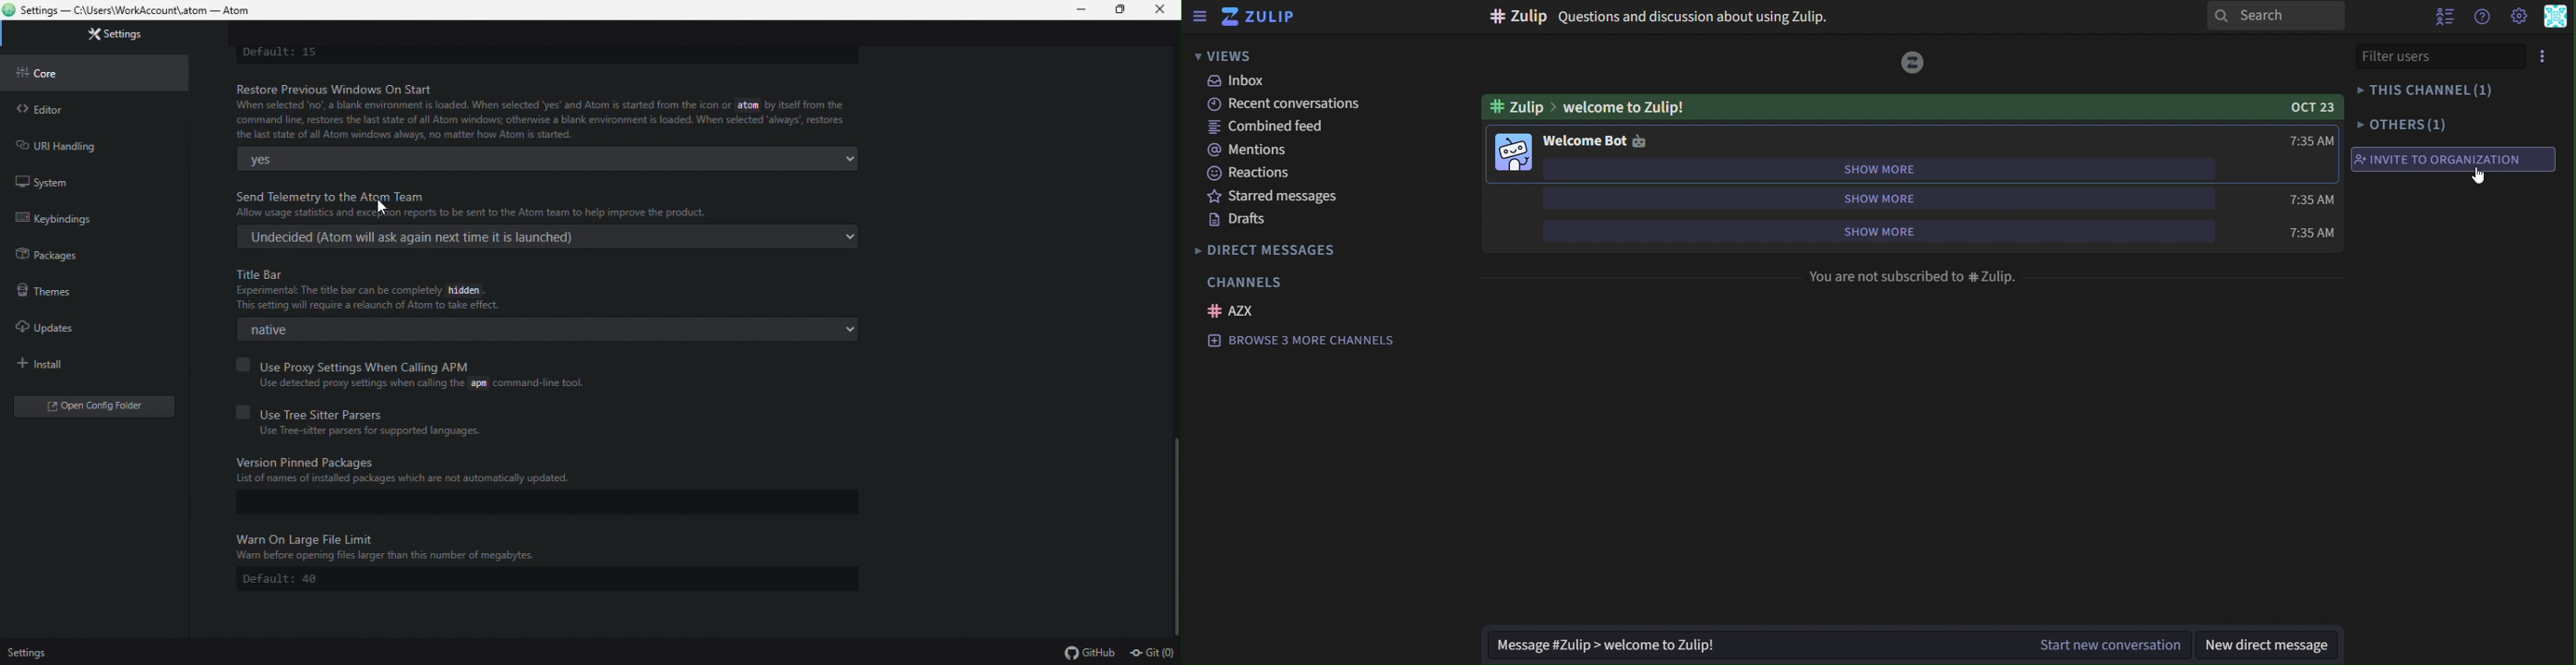 This screenshot has width=2576, height=672. What do you see at coordinates (549, 238) in the screenshot?
I see `Undecided (Atom will ask again next time it is launched) ` at bounding box center [549, 238].